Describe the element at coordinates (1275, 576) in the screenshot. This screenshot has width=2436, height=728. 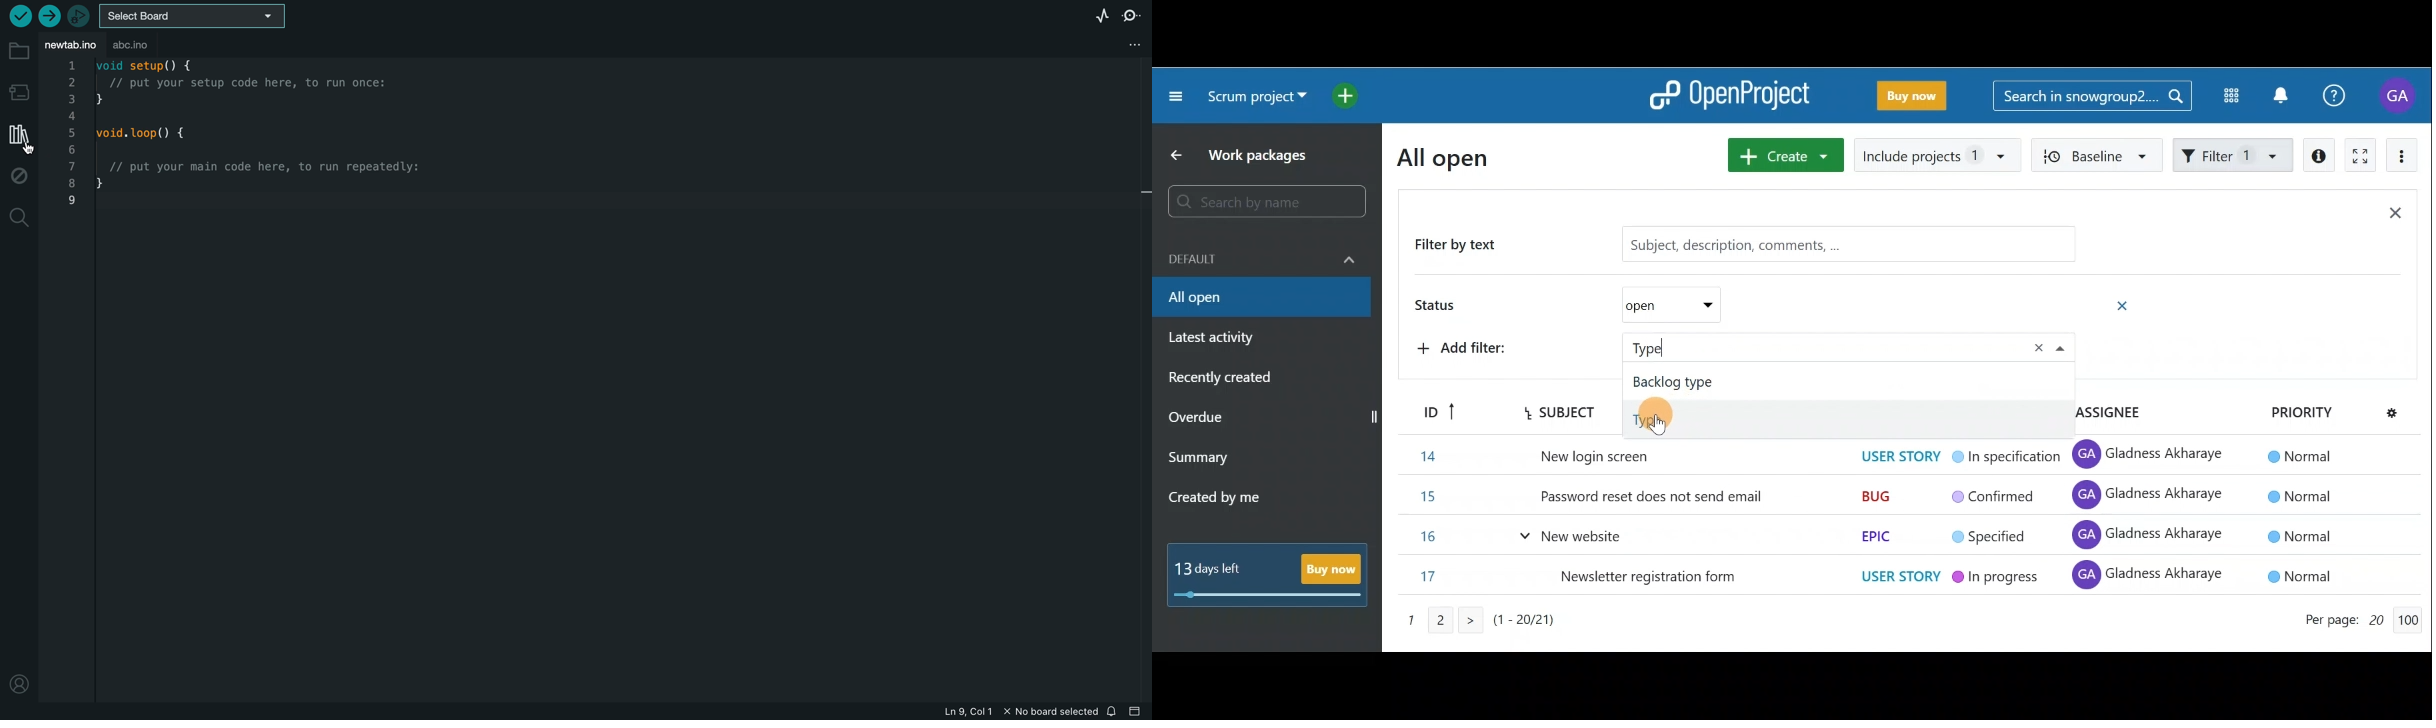
I see `Buy now` at that location.